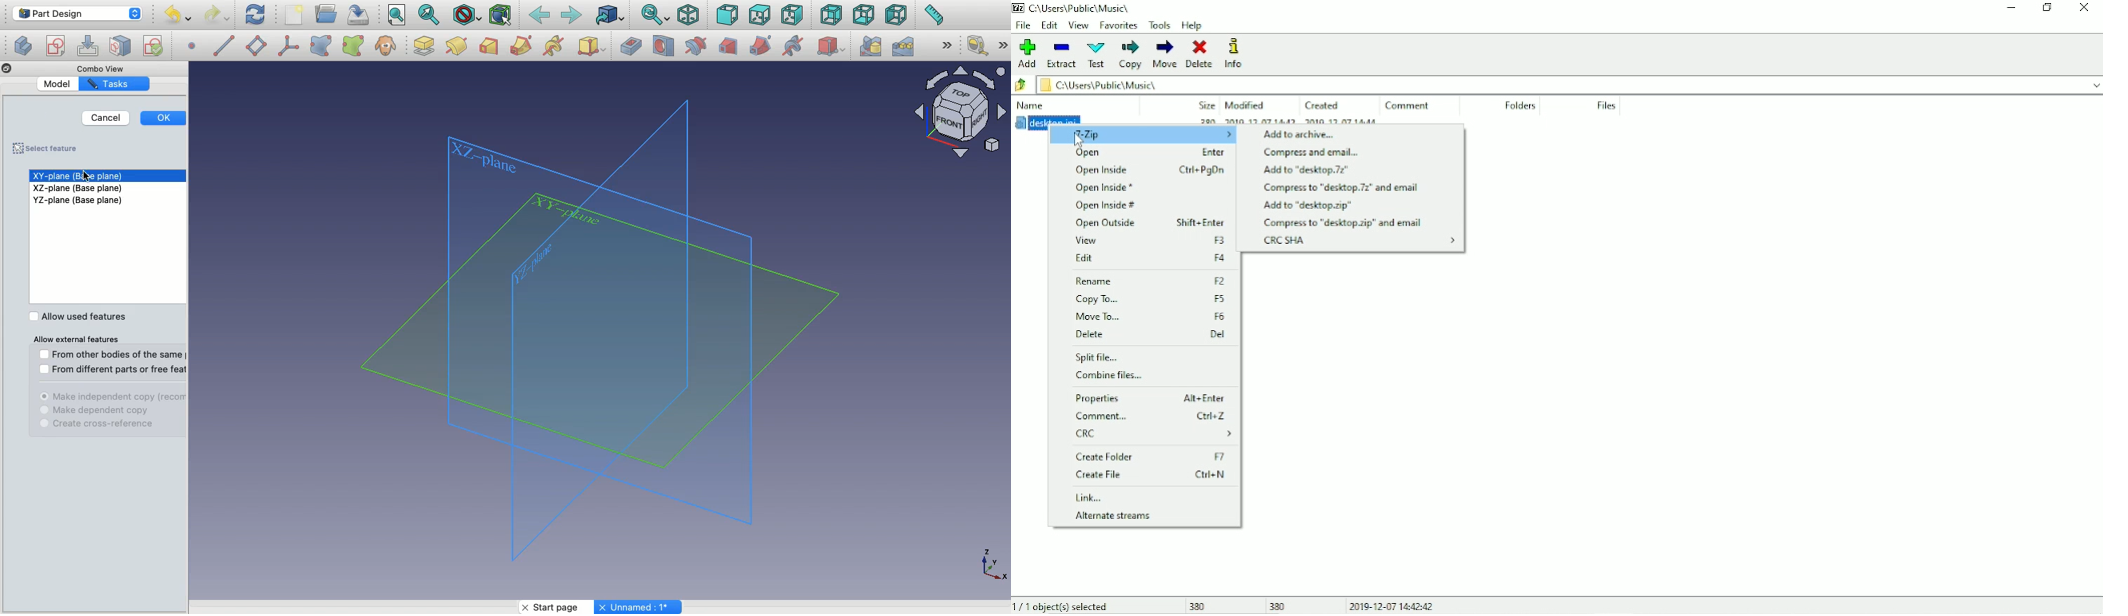 This screenshot has width=2128, height=616. I want to click on View, so click(1148, 241).